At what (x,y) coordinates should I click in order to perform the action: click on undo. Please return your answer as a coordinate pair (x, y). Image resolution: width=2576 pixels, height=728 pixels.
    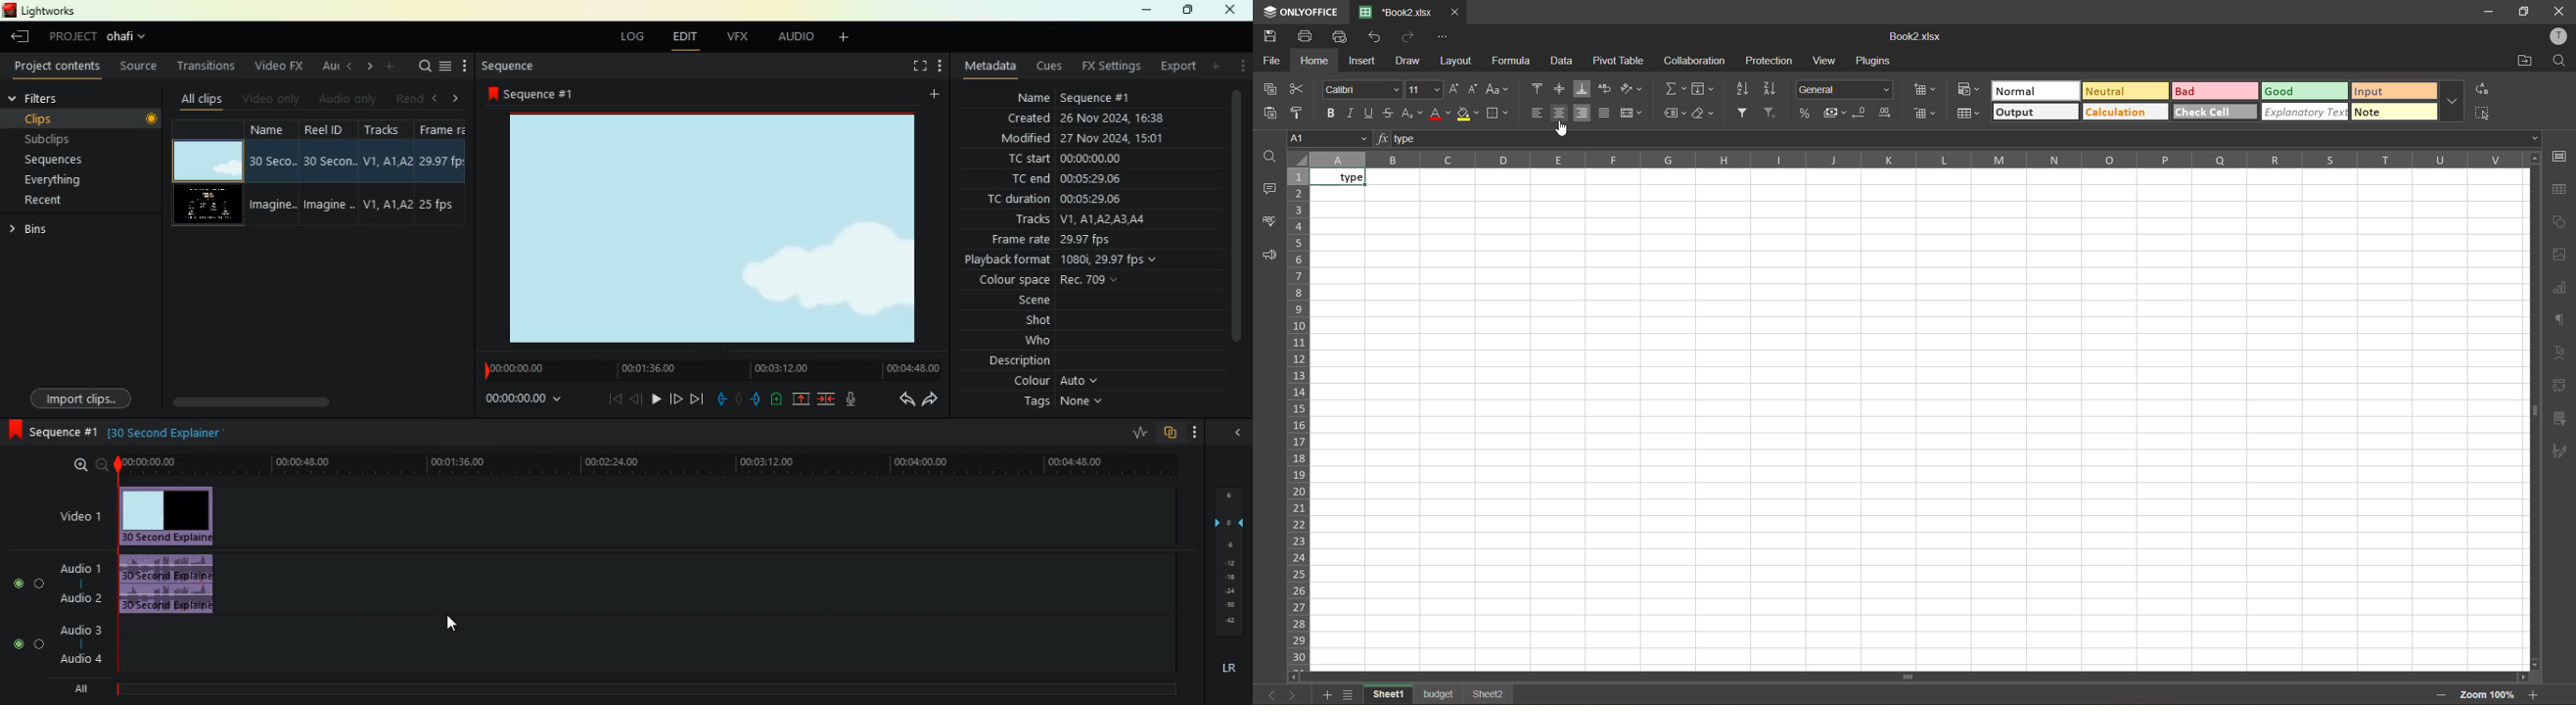
    Looking at the image, I should click on (1375, 38).